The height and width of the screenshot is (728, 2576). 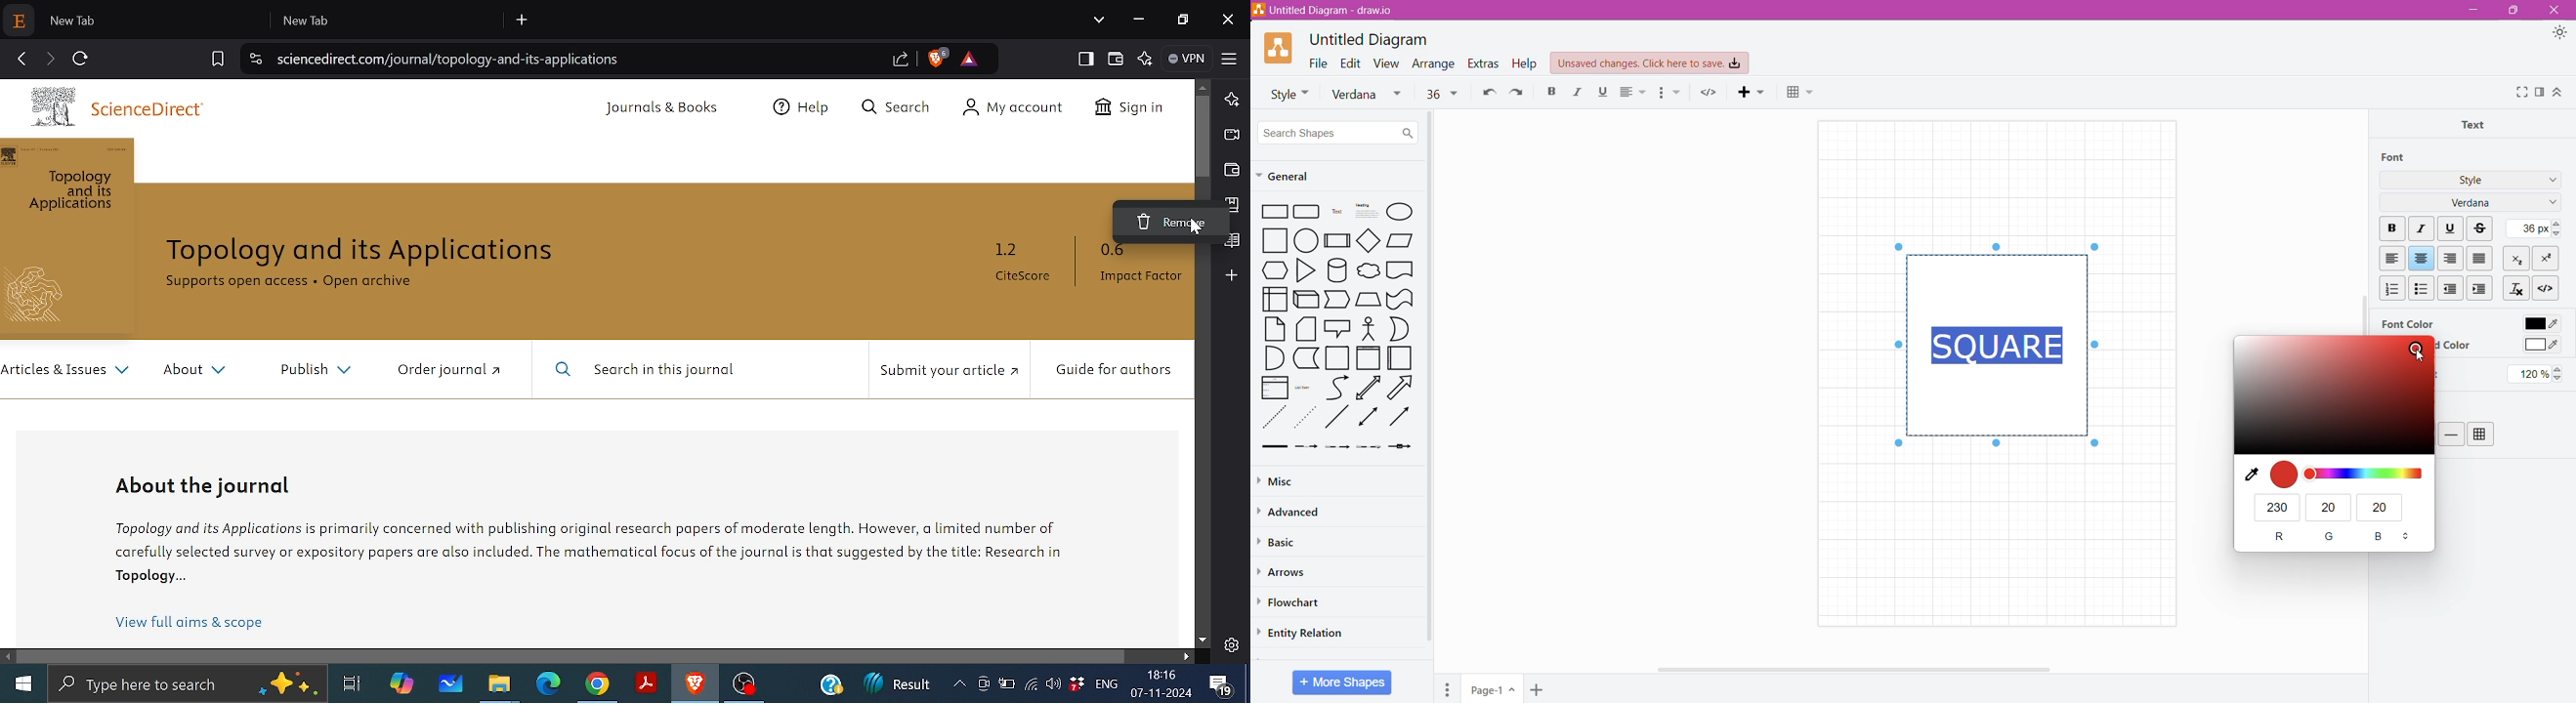 I want to click on Font Family, so click(x=2551, y=204).